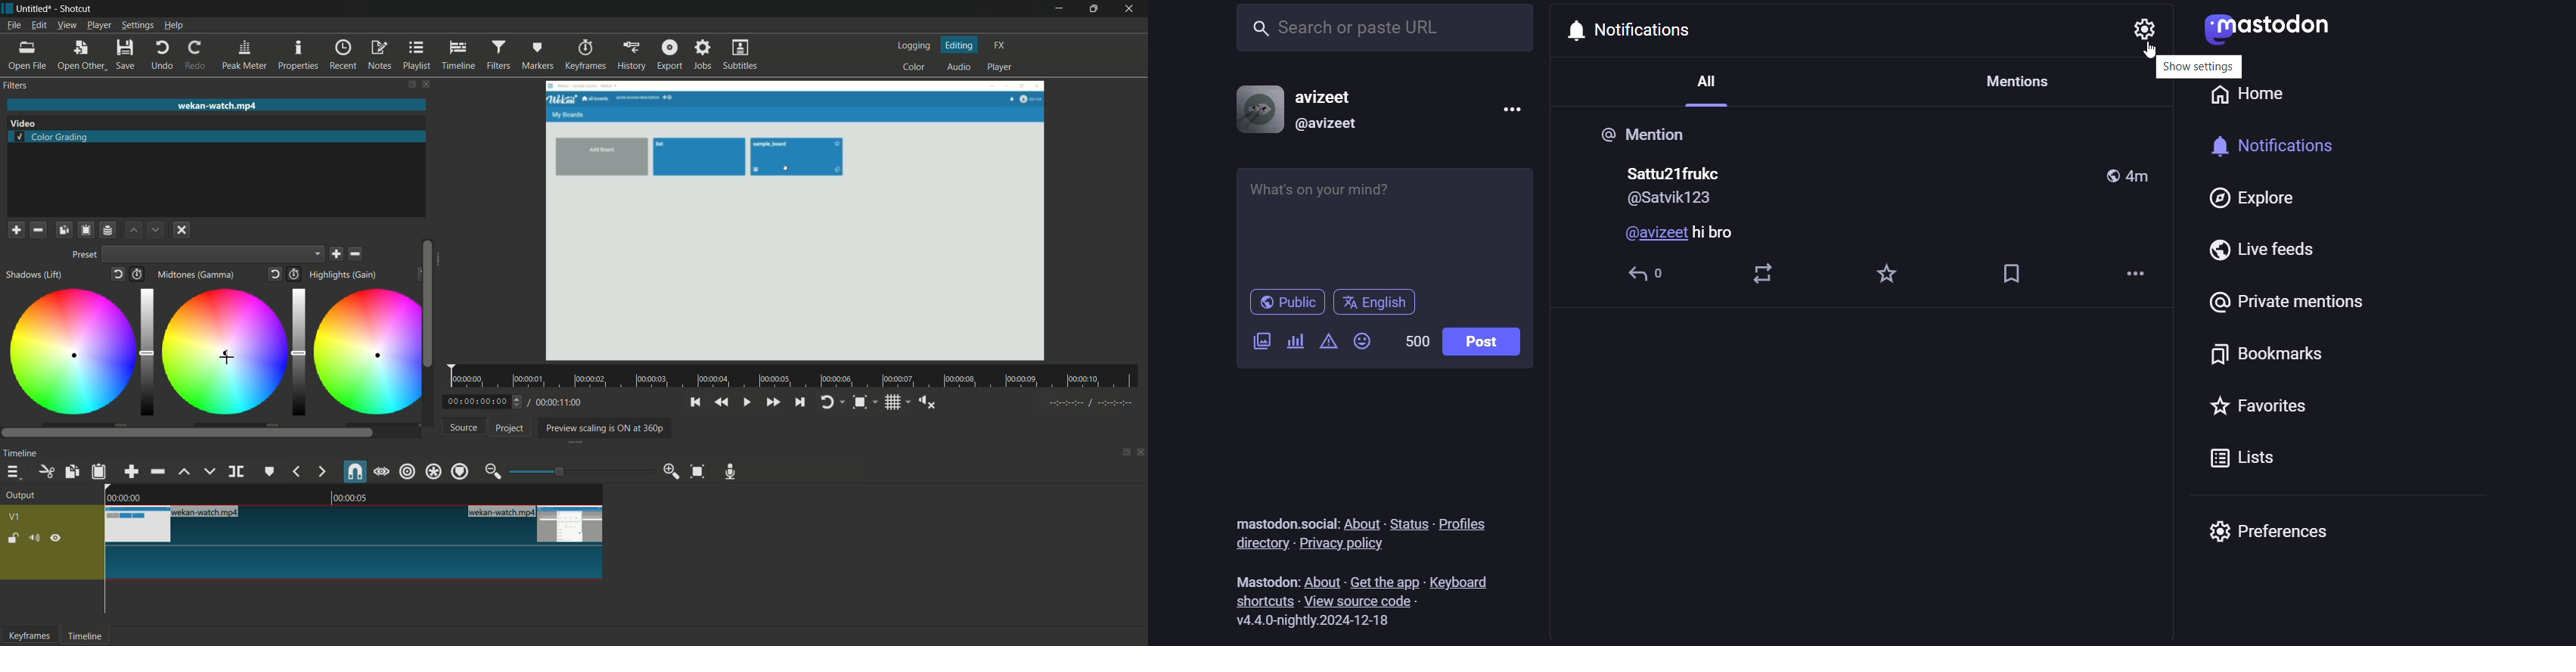 The width and height of the screenshot is (2576, 672). What do you see at coordinates (137, 25) in the screenshot?
I see `settings menu` at bounding box center [137, 25].